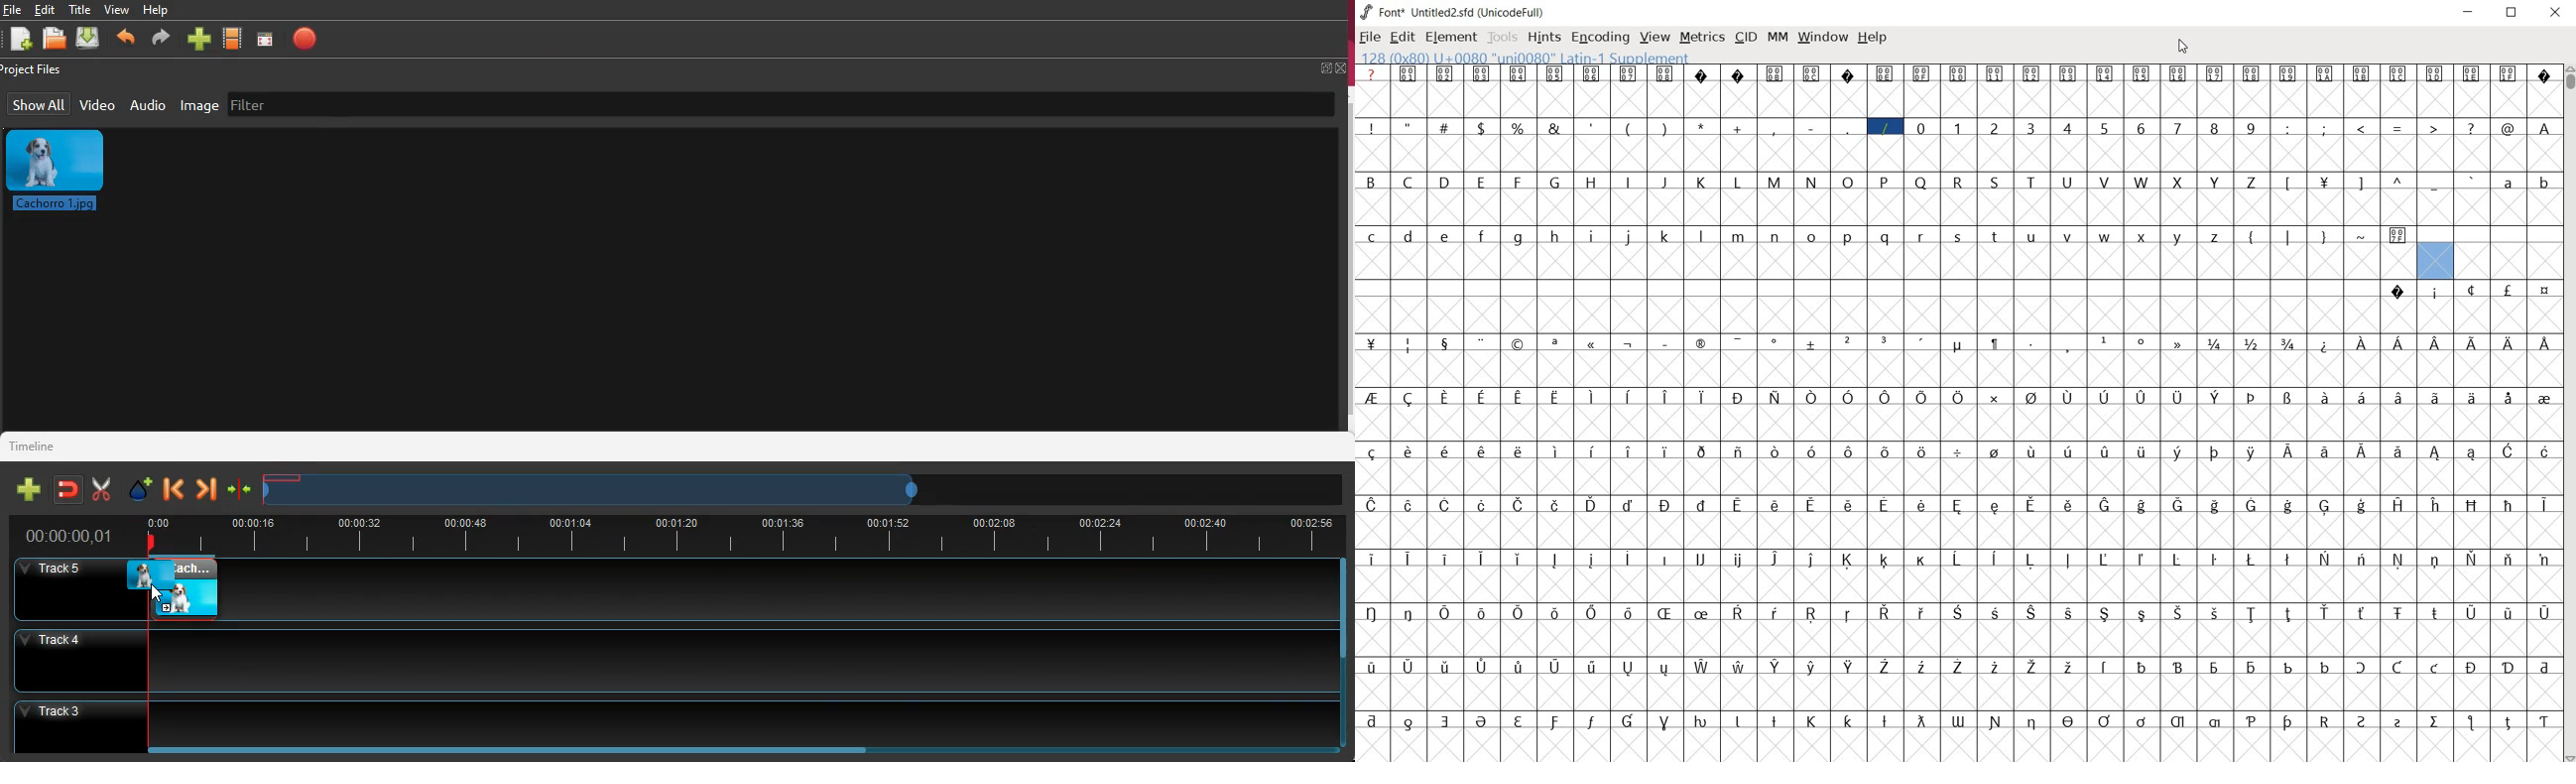 This screenshot has width=2576, height=784. What do you see at coordinates (1443, 10) in the screenshot?
I see `font name` at bounding box center [1443, 10].